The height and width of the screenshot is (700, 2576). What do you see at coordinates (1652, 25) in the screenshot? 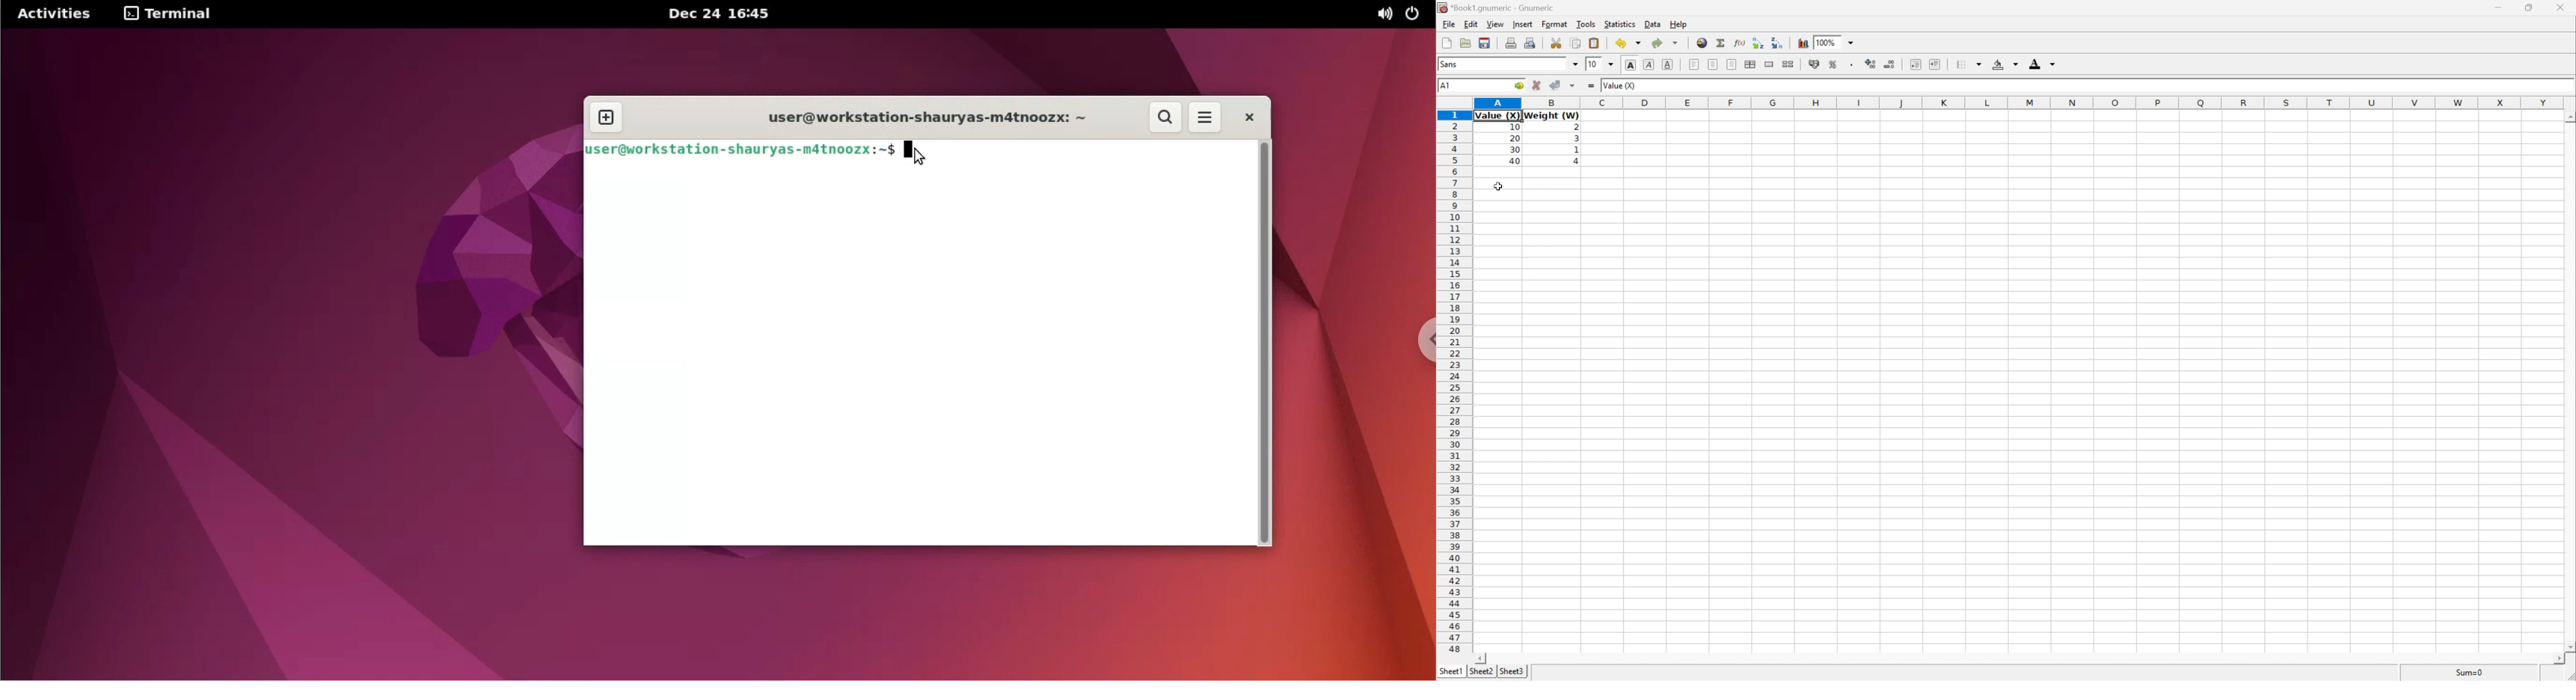
I see `Data` at bounding box center [1652, 25].